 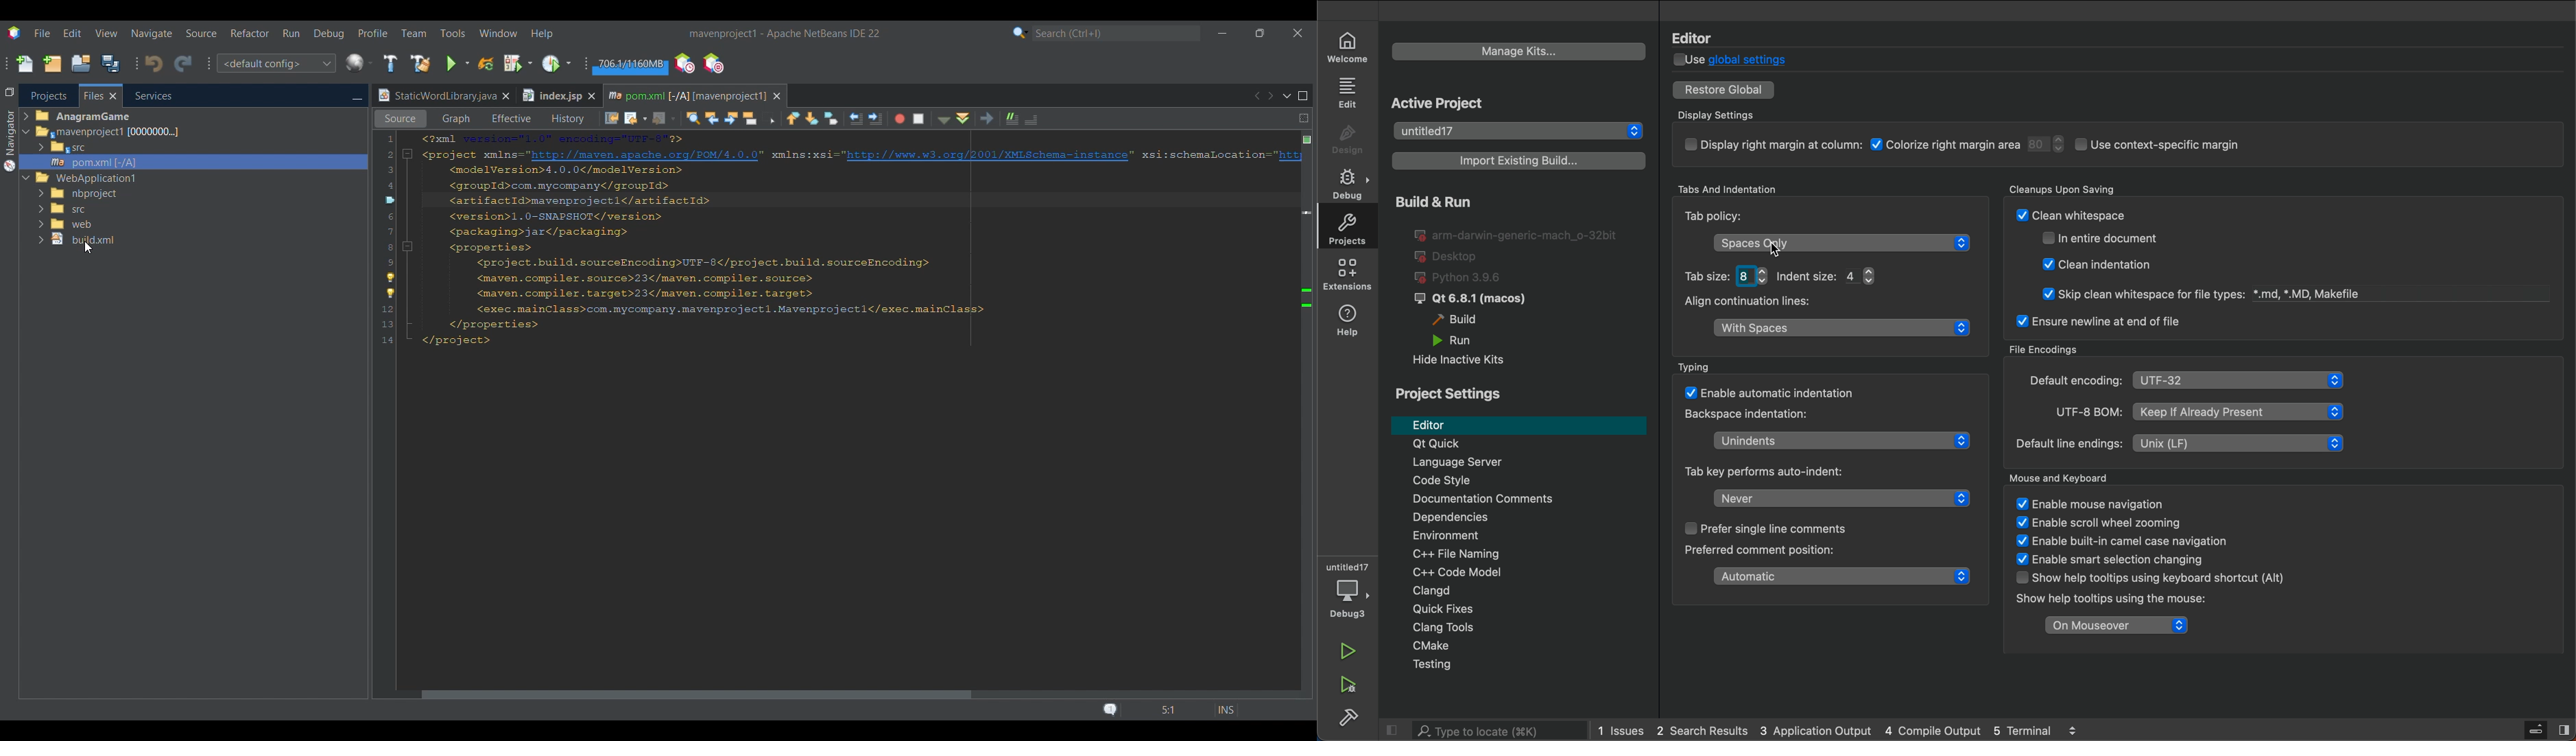 What do you see at coordinates (1824, 390) in the screenshot?
I see `enable atomatic ` at bounding box center [1824, 390].